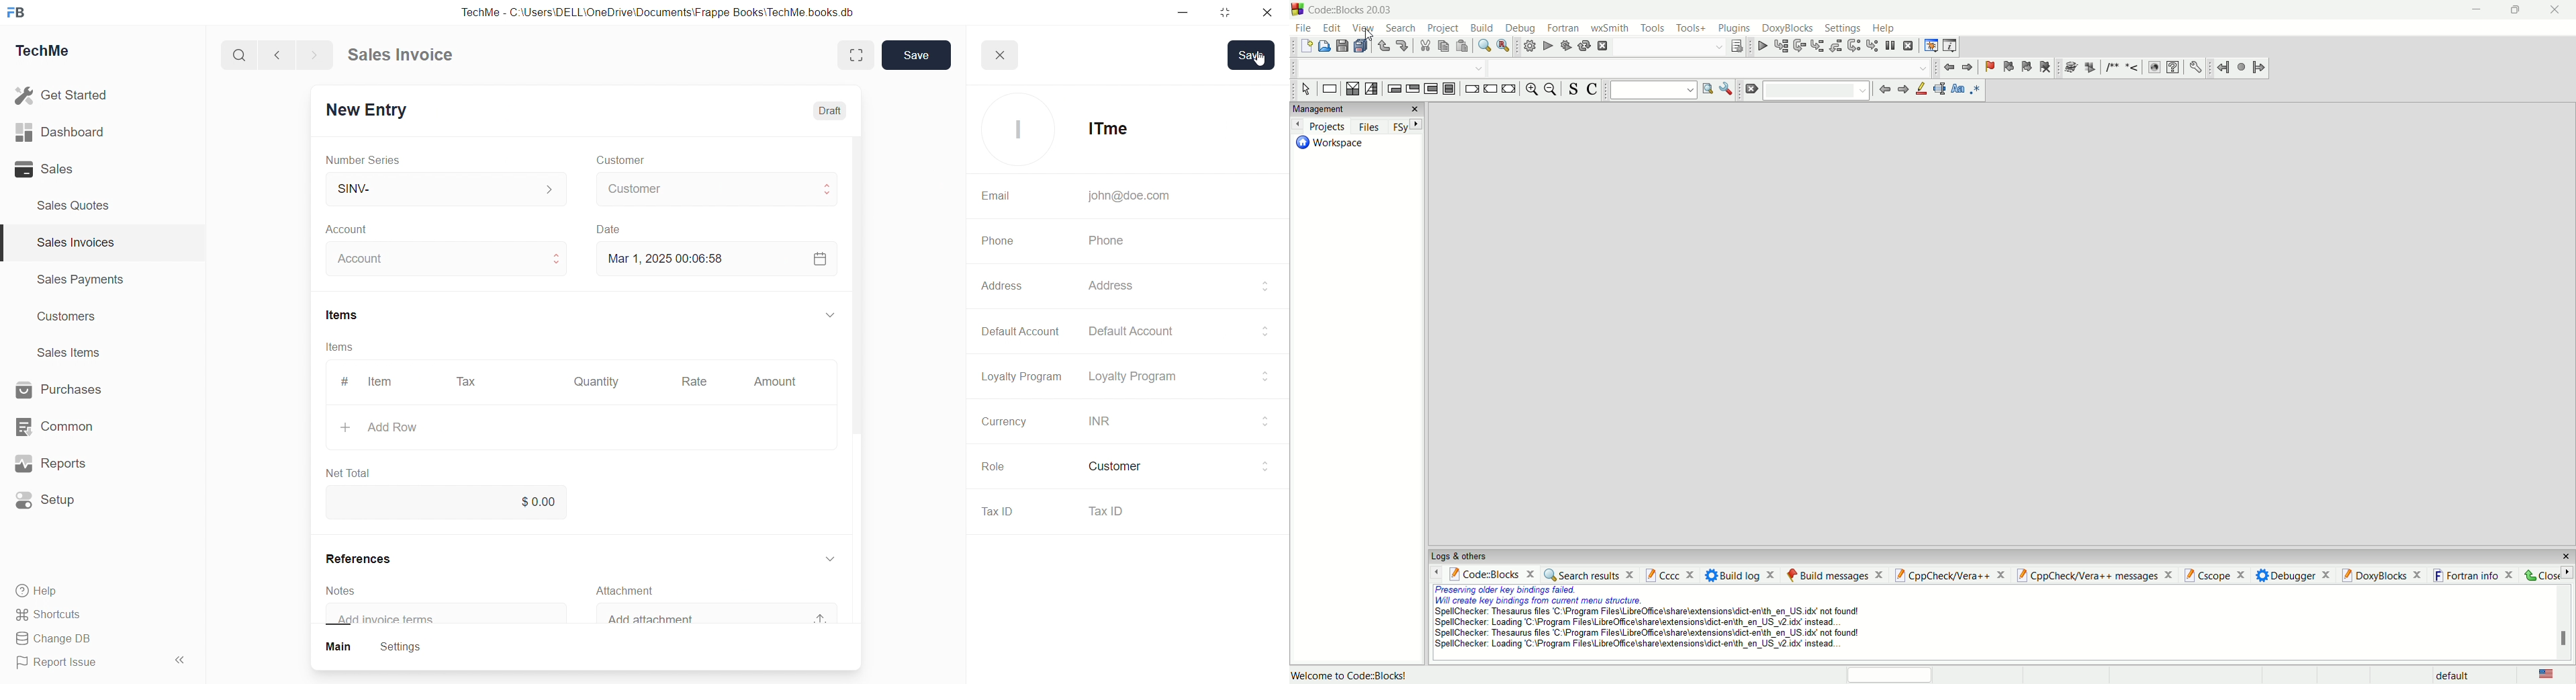 The height and width of the screenshot is (700, 2576). Describe the element at coordinates (58, 640) in the screenshot. I see `B& Change DB` at that location.